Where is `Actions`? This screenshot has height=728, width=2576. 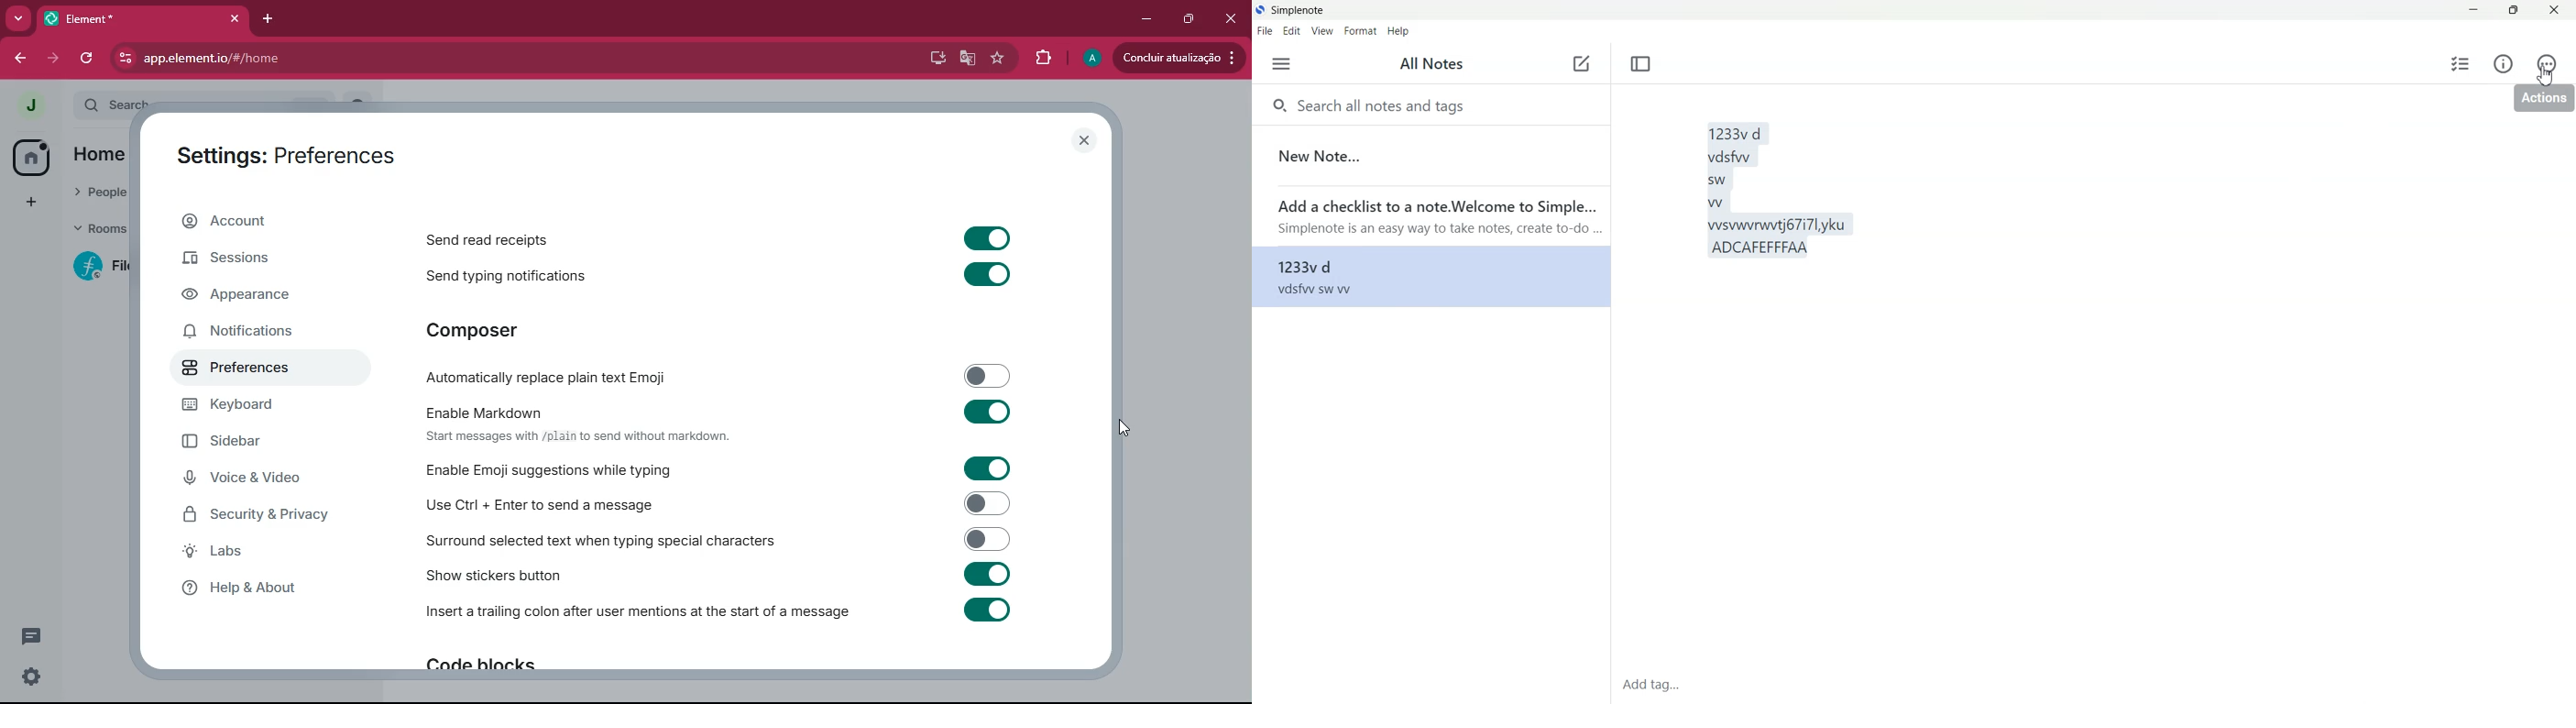 Actions is located at coordinates (2544, 63).